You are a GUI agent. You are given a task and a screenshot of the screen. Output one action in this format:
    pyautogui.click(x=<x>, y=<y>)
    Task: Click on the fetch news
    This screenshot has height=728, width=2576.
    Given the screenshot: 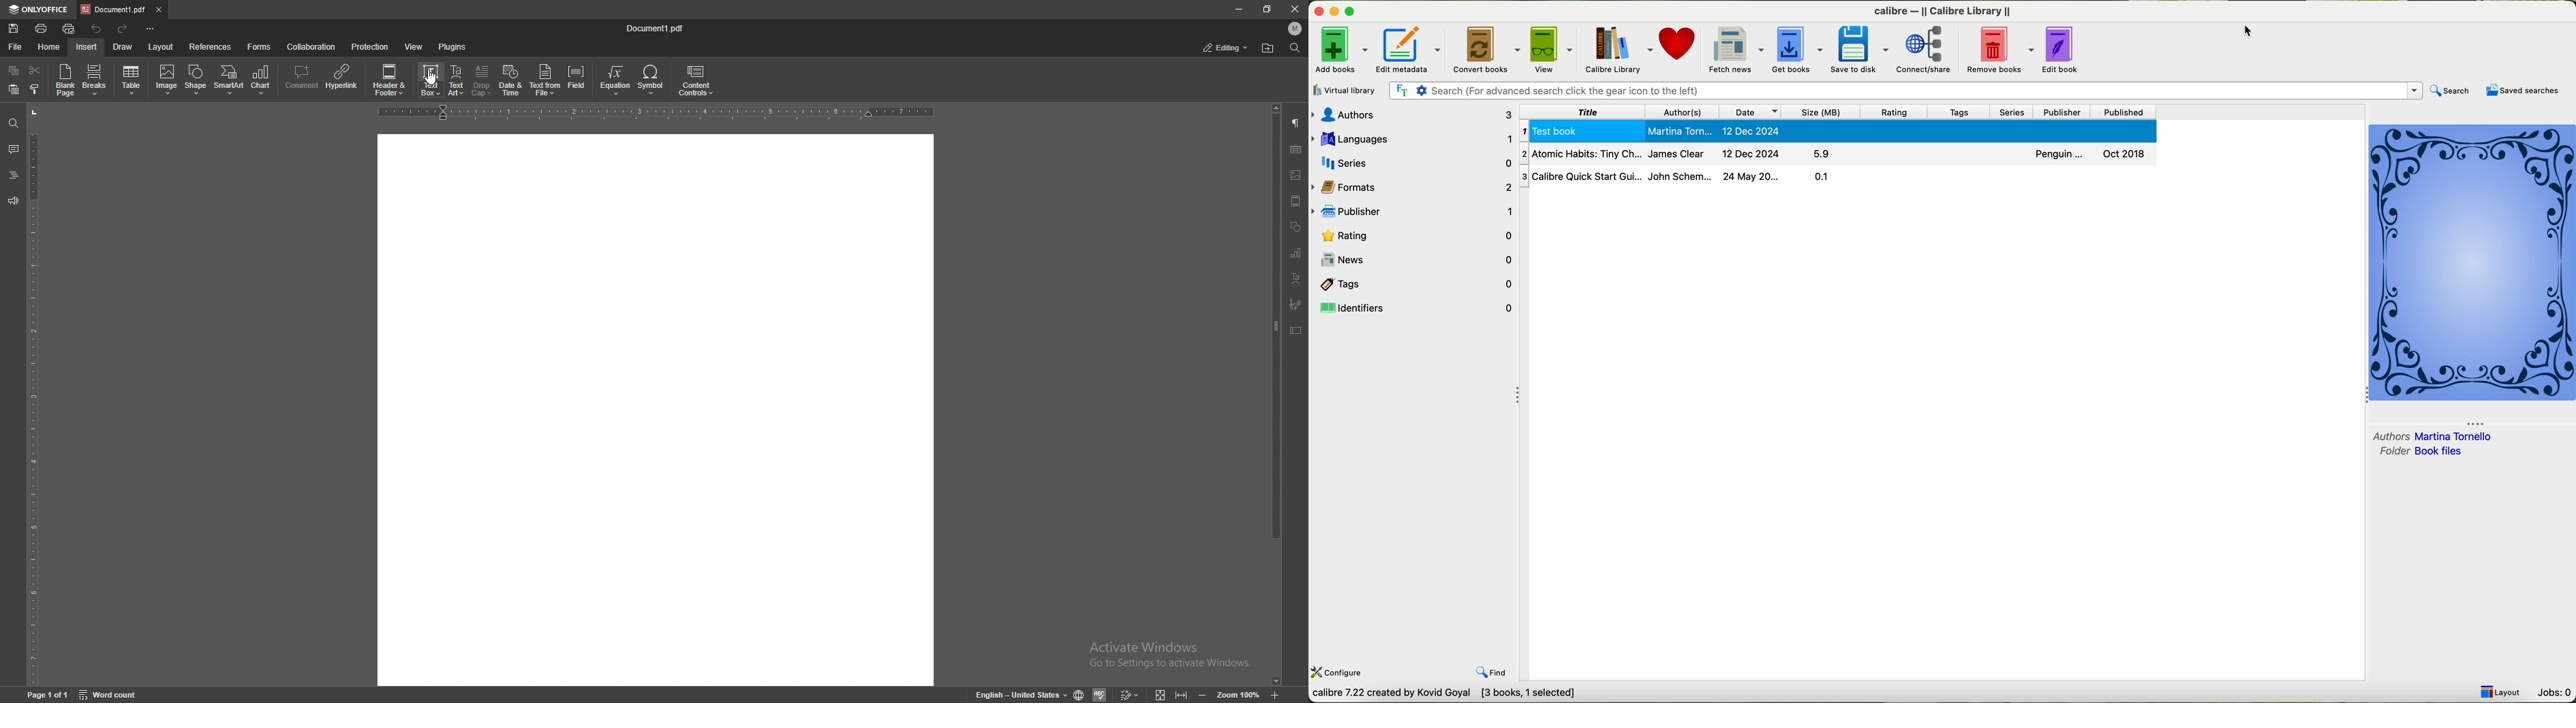 What is the action you would take?
    pyautogui.click(x=1734, y=49)
    